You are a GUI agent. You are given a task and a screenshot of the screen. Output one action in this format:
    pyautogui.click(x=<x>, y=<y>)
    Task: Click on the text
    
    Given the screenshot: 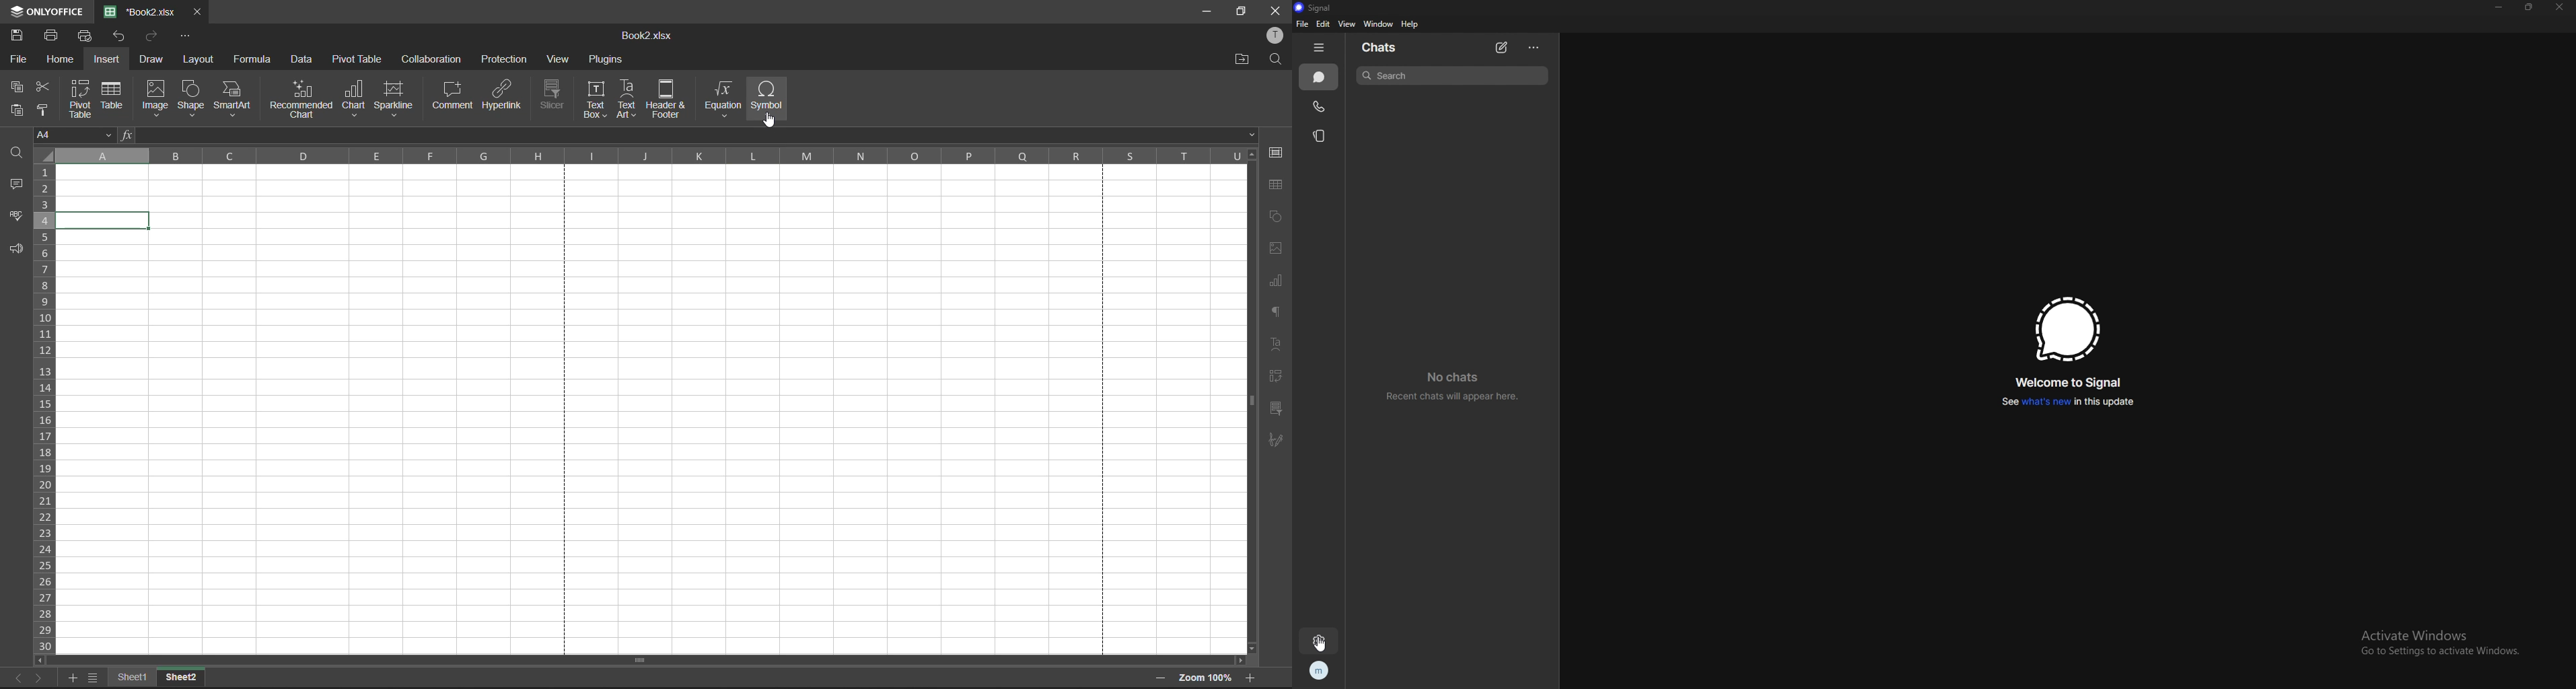 What is the action you would take?
    pyautogui.click(x=1277, y=345)
    